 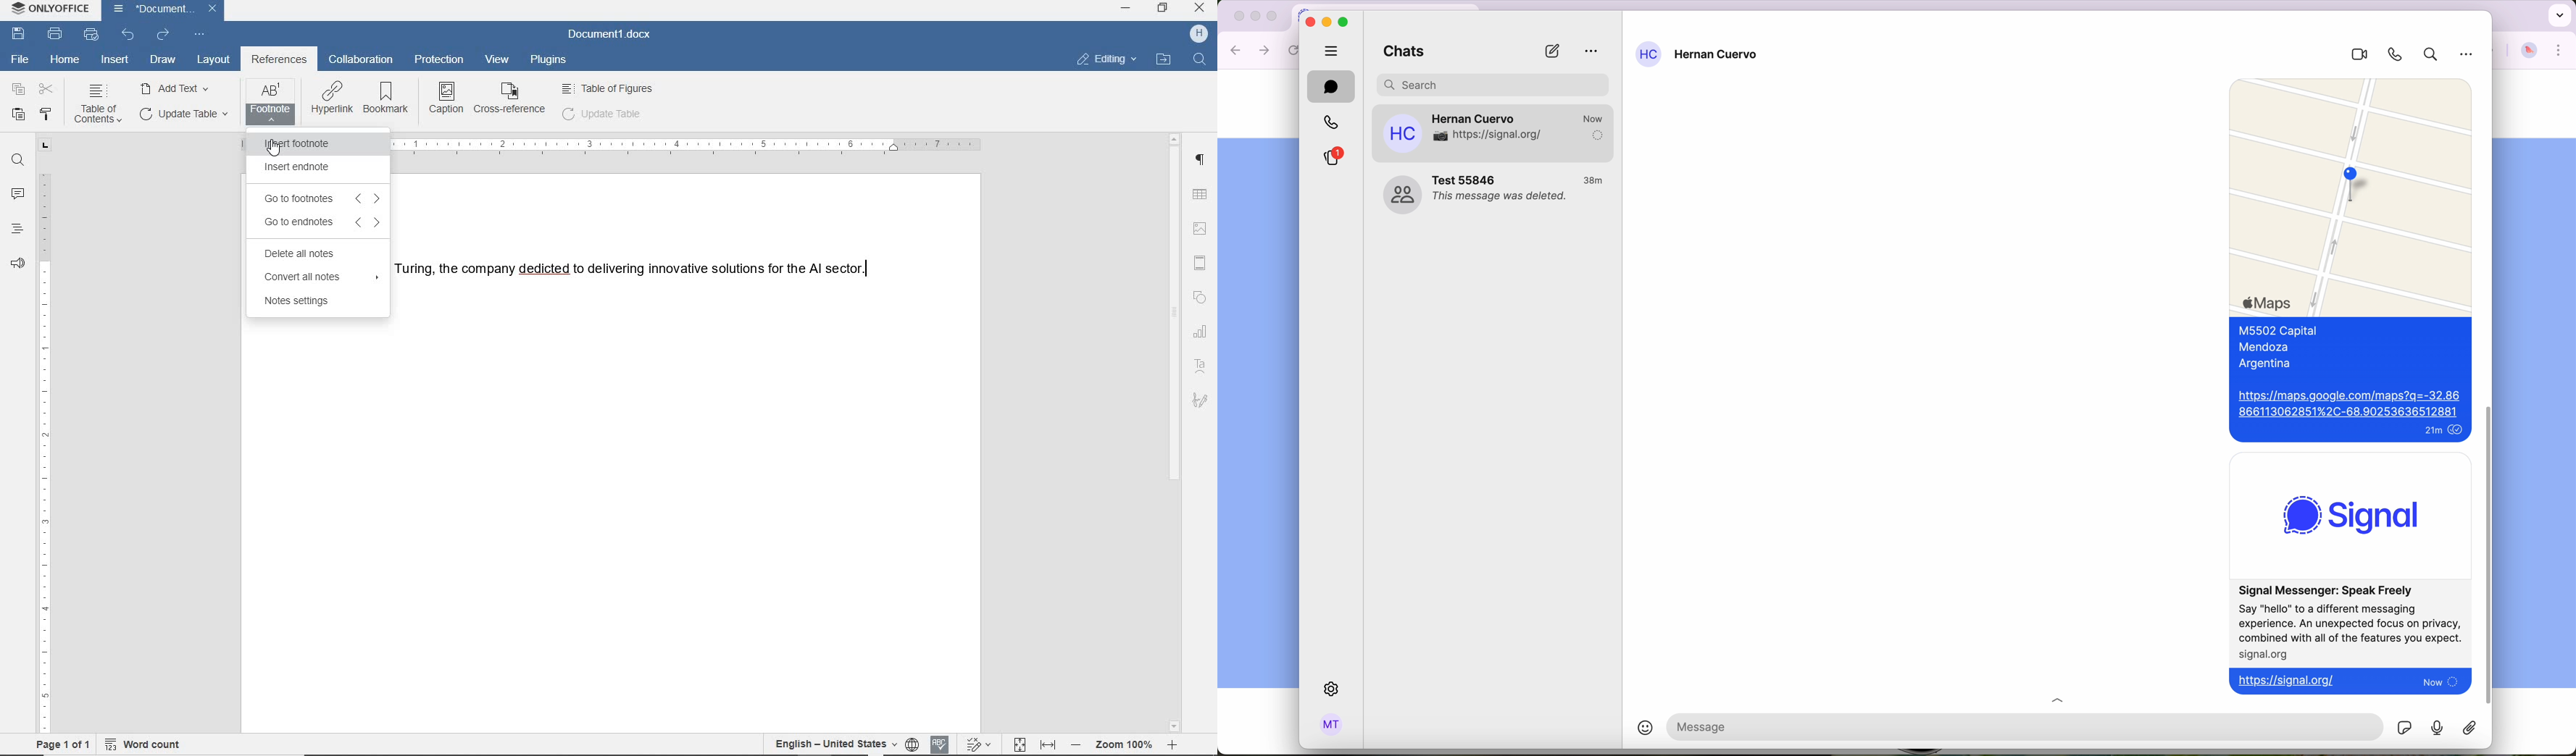 I want to click on protection, so click(x=441, y=61).